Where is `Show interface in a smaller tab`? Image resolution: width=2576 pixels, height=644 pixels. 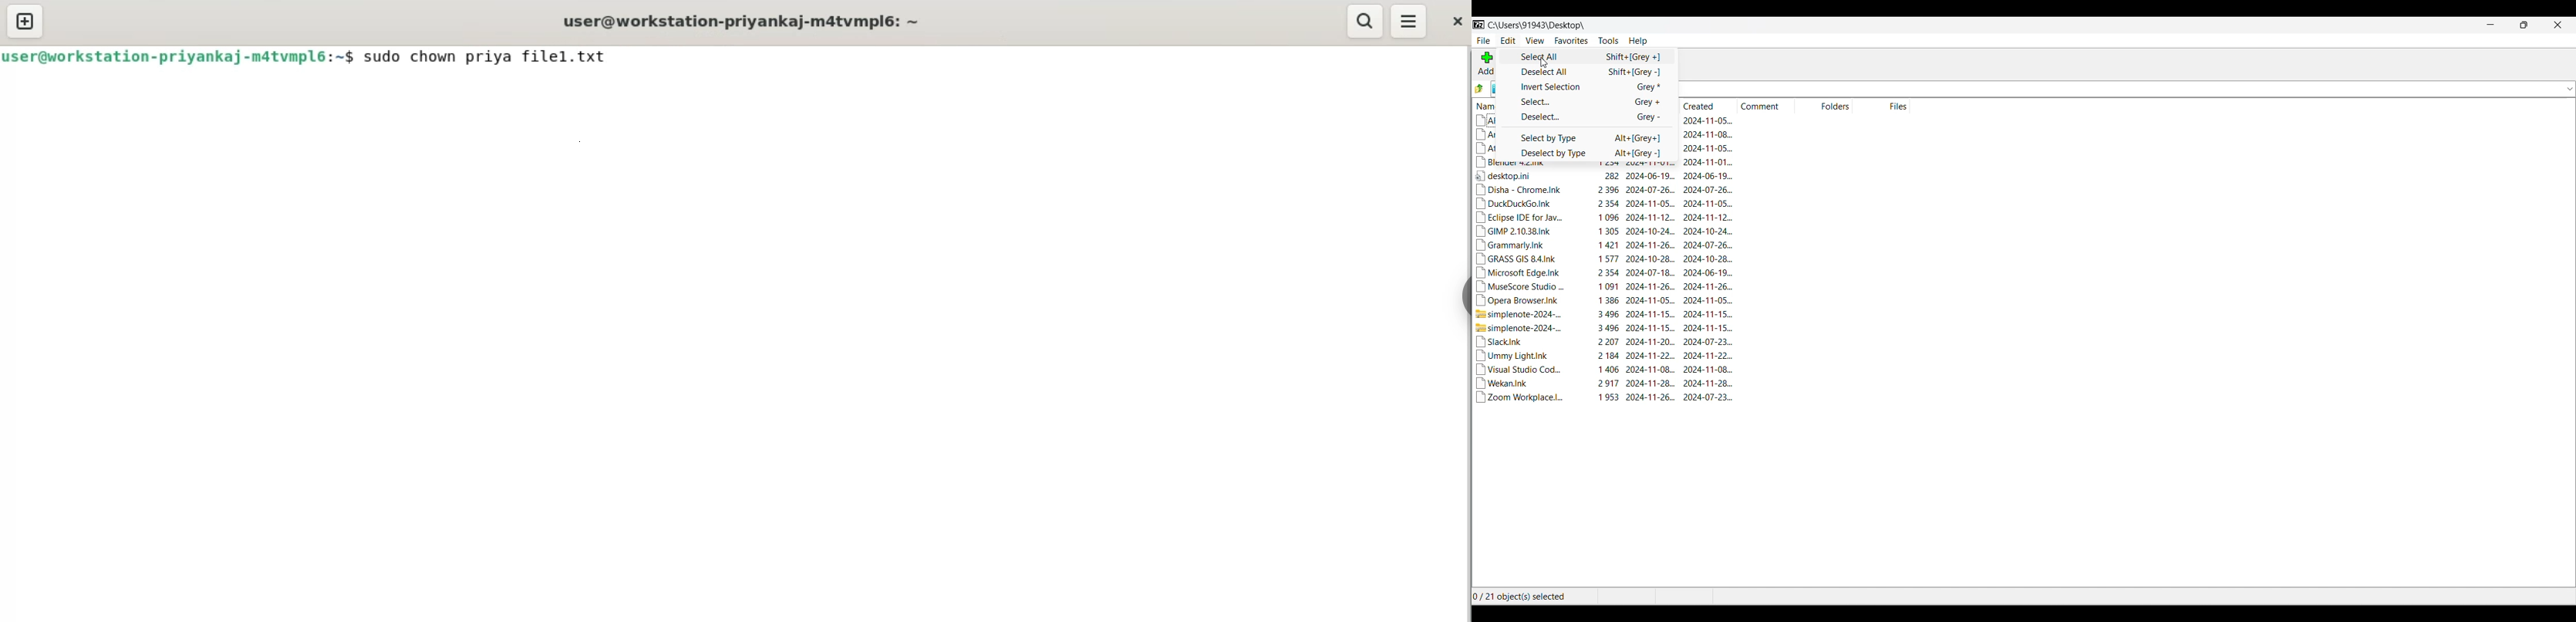 Show interface in a smaller tab is located at coordinates (2524, 25).